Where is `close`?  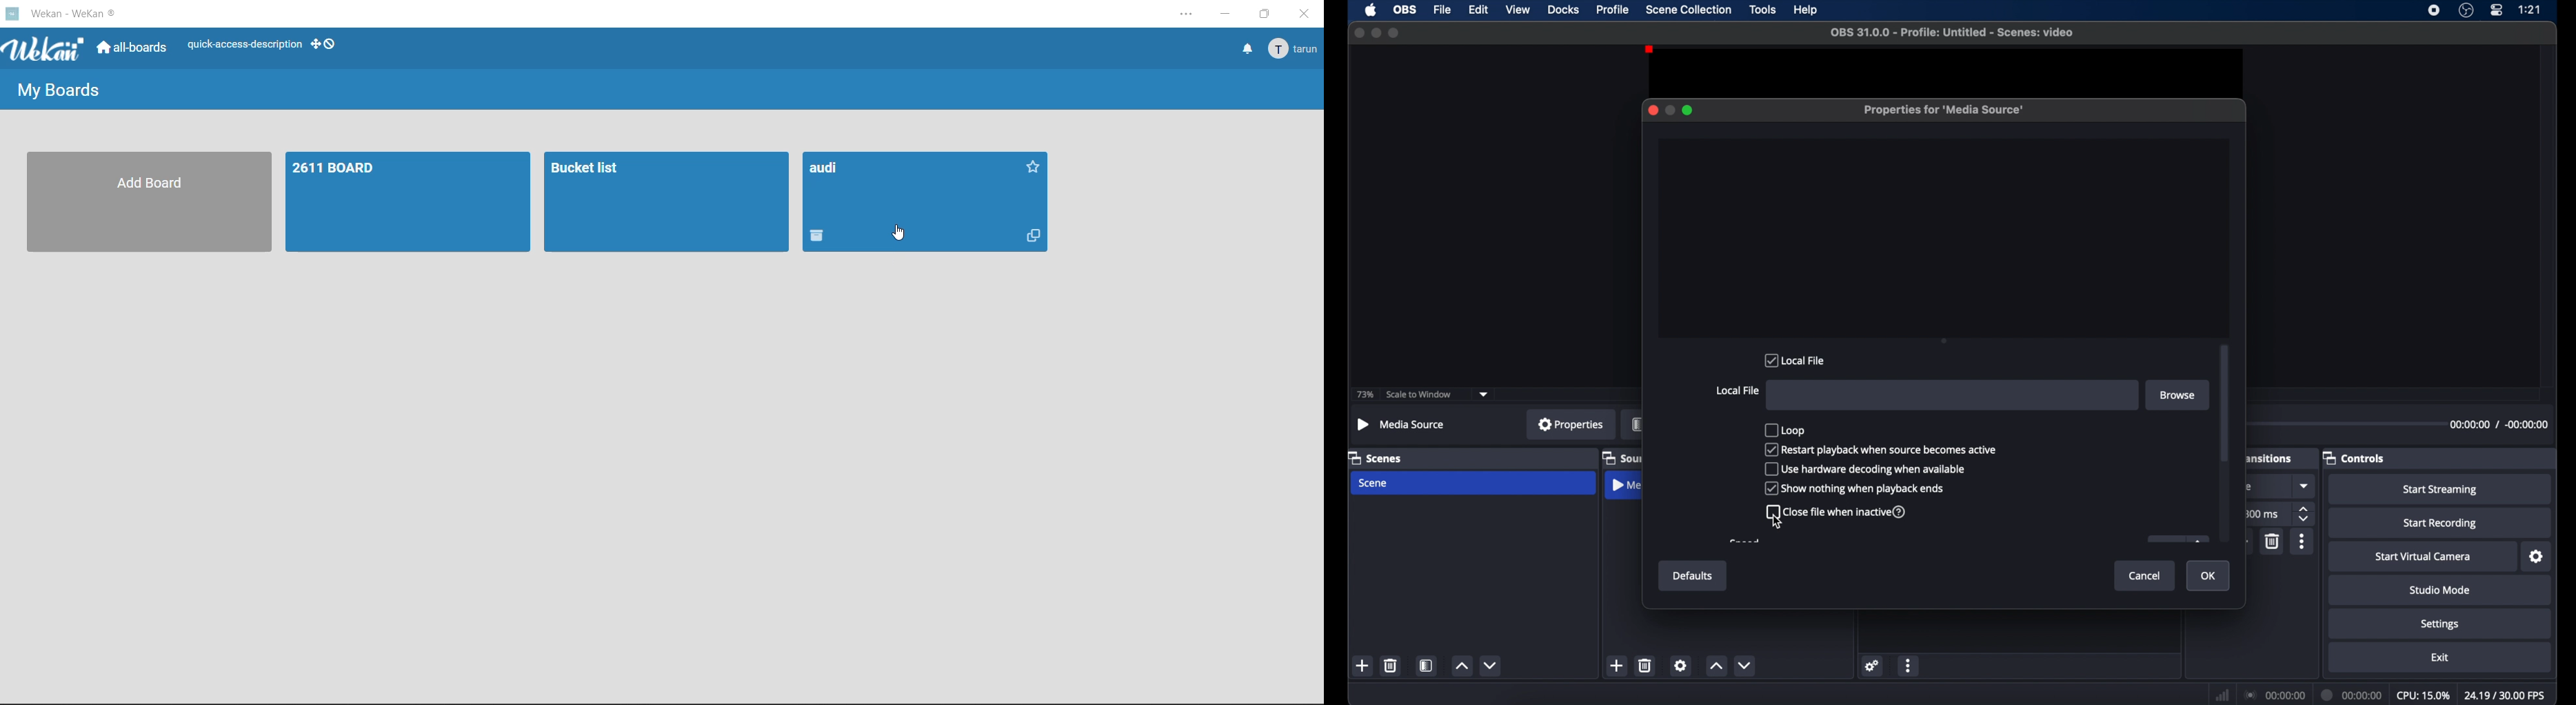 close is located at coordinates (1358, 33).